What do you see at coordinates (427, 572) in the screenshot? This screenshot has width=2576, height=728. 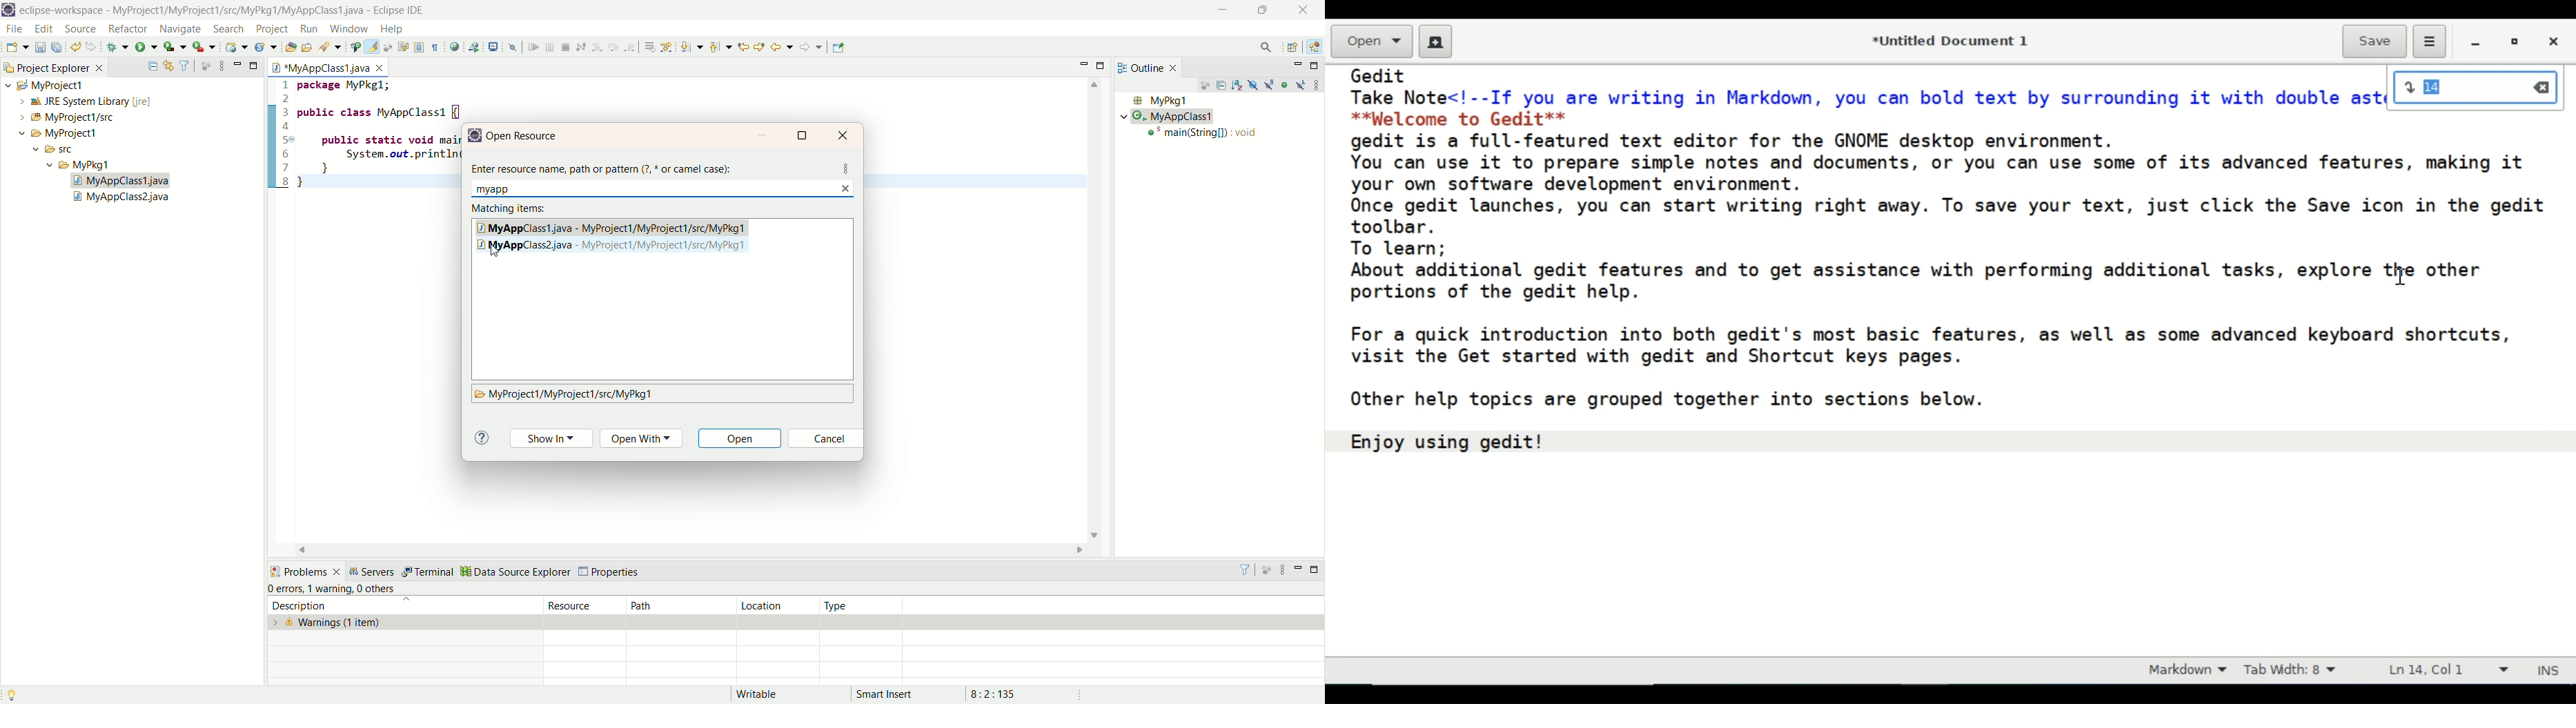 I see `terminal` at bounding box center [427, 572].